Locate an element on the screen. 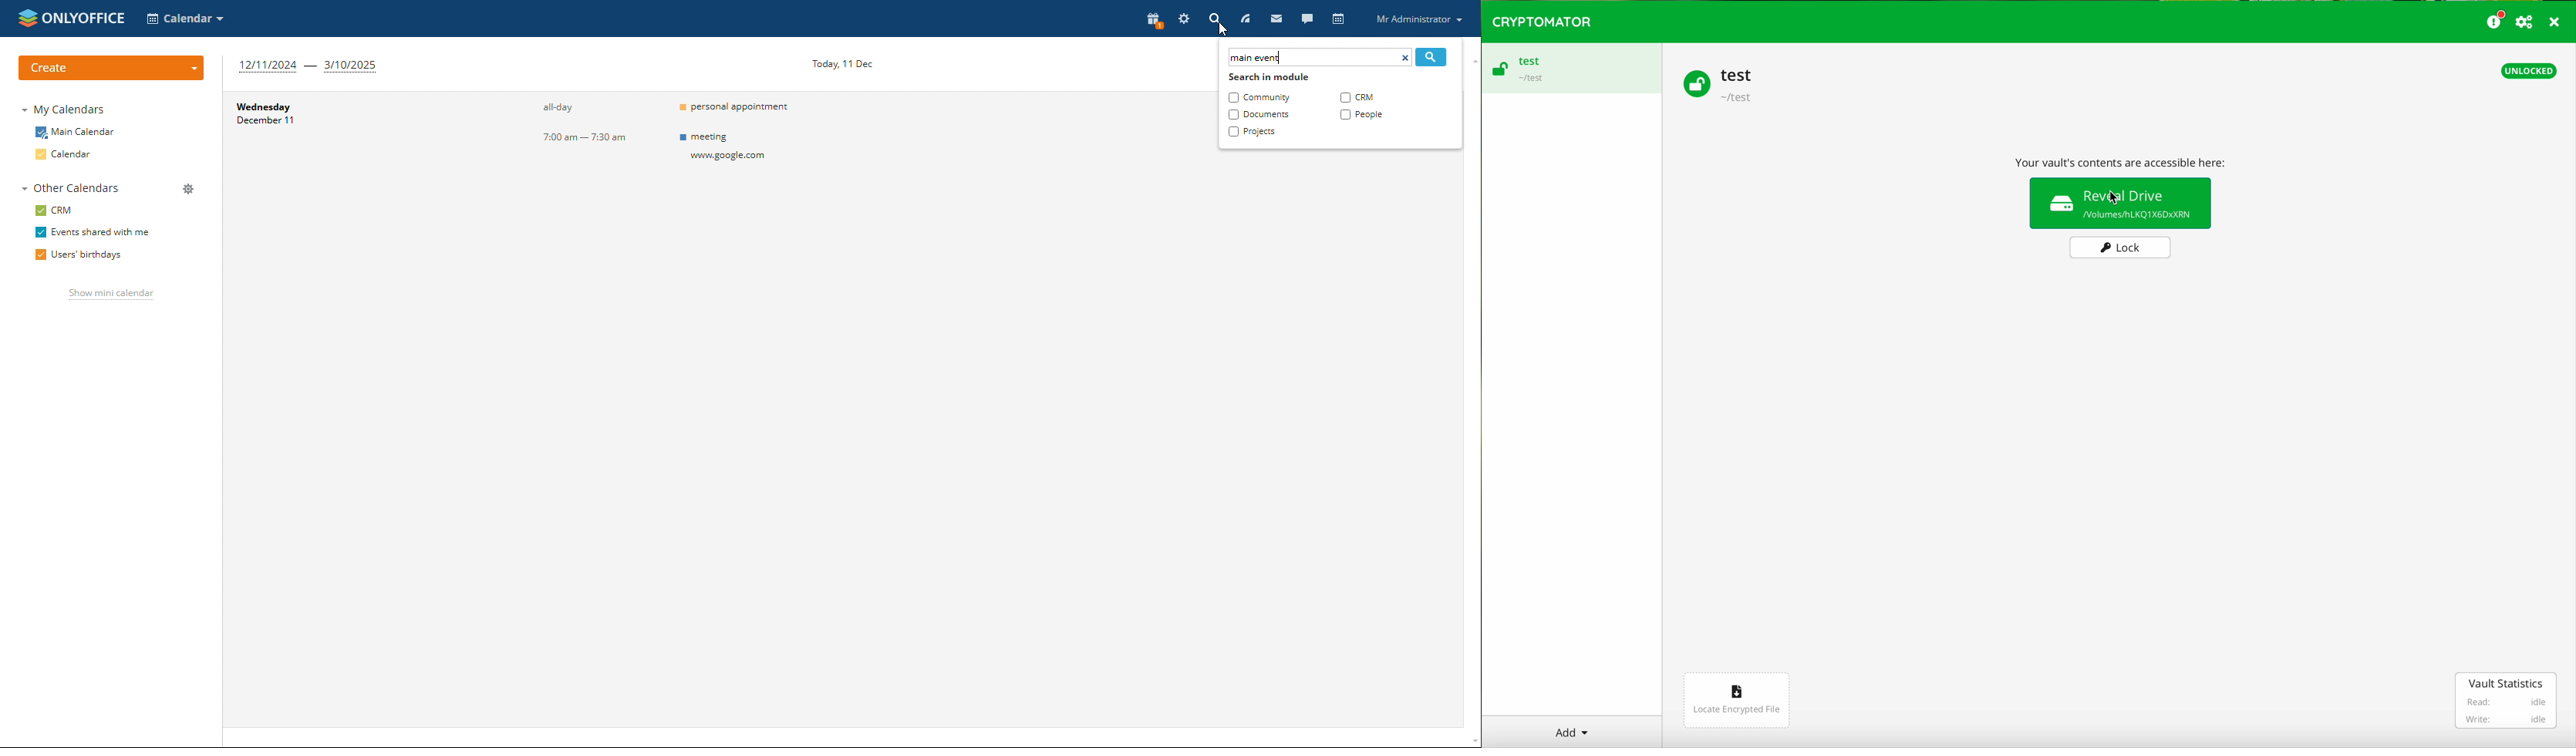  my calendars is located at coordinates (65, 110).